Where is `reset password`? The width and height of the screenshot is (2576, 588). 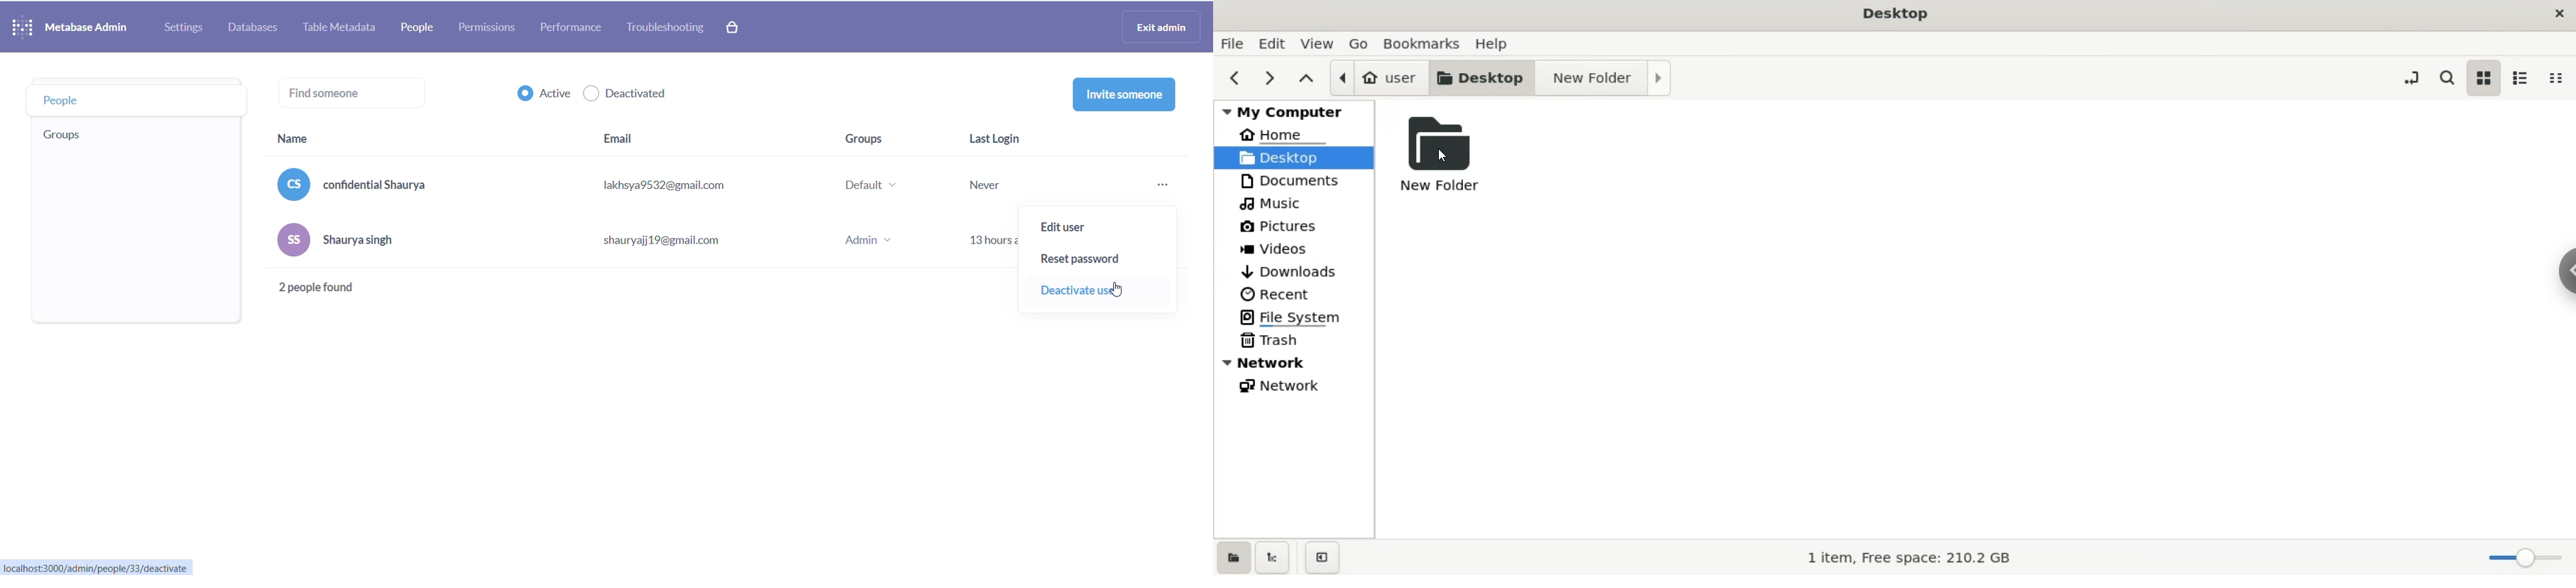 reset password is located at coordinates (1087, 259).